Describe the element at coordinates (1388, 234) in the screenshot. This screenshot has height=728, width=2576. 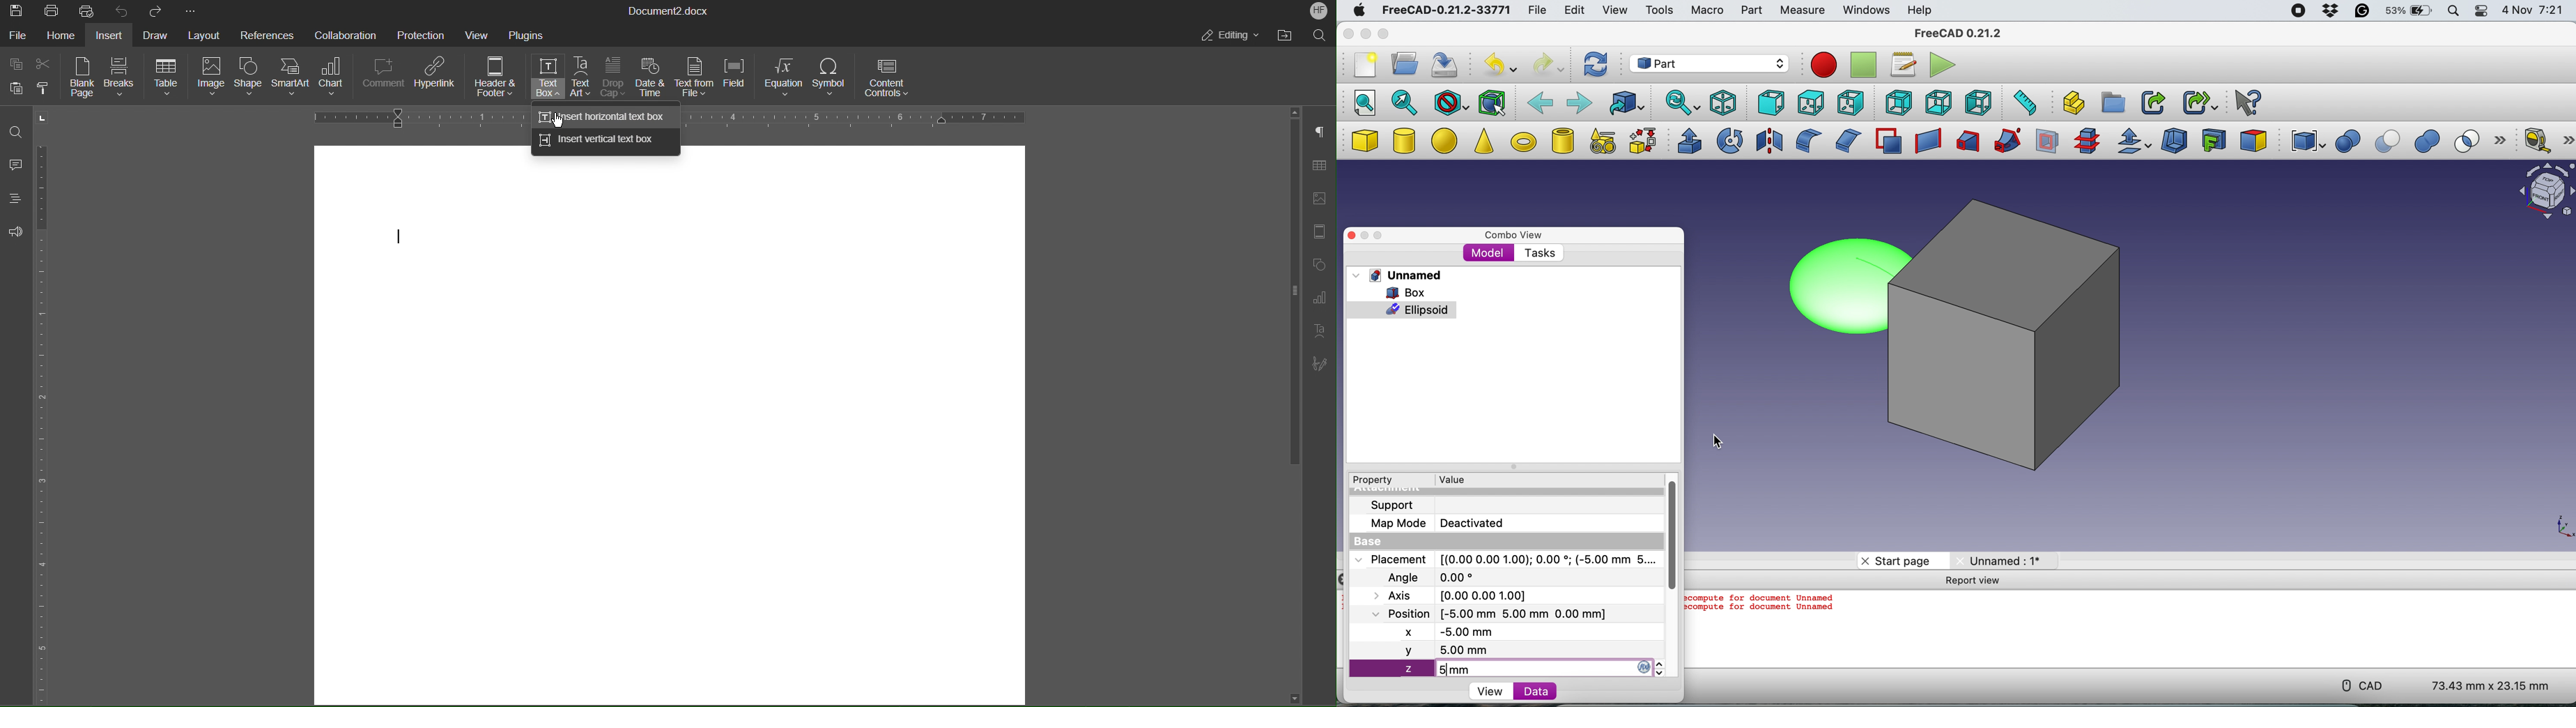
I see `maximise` at that location.